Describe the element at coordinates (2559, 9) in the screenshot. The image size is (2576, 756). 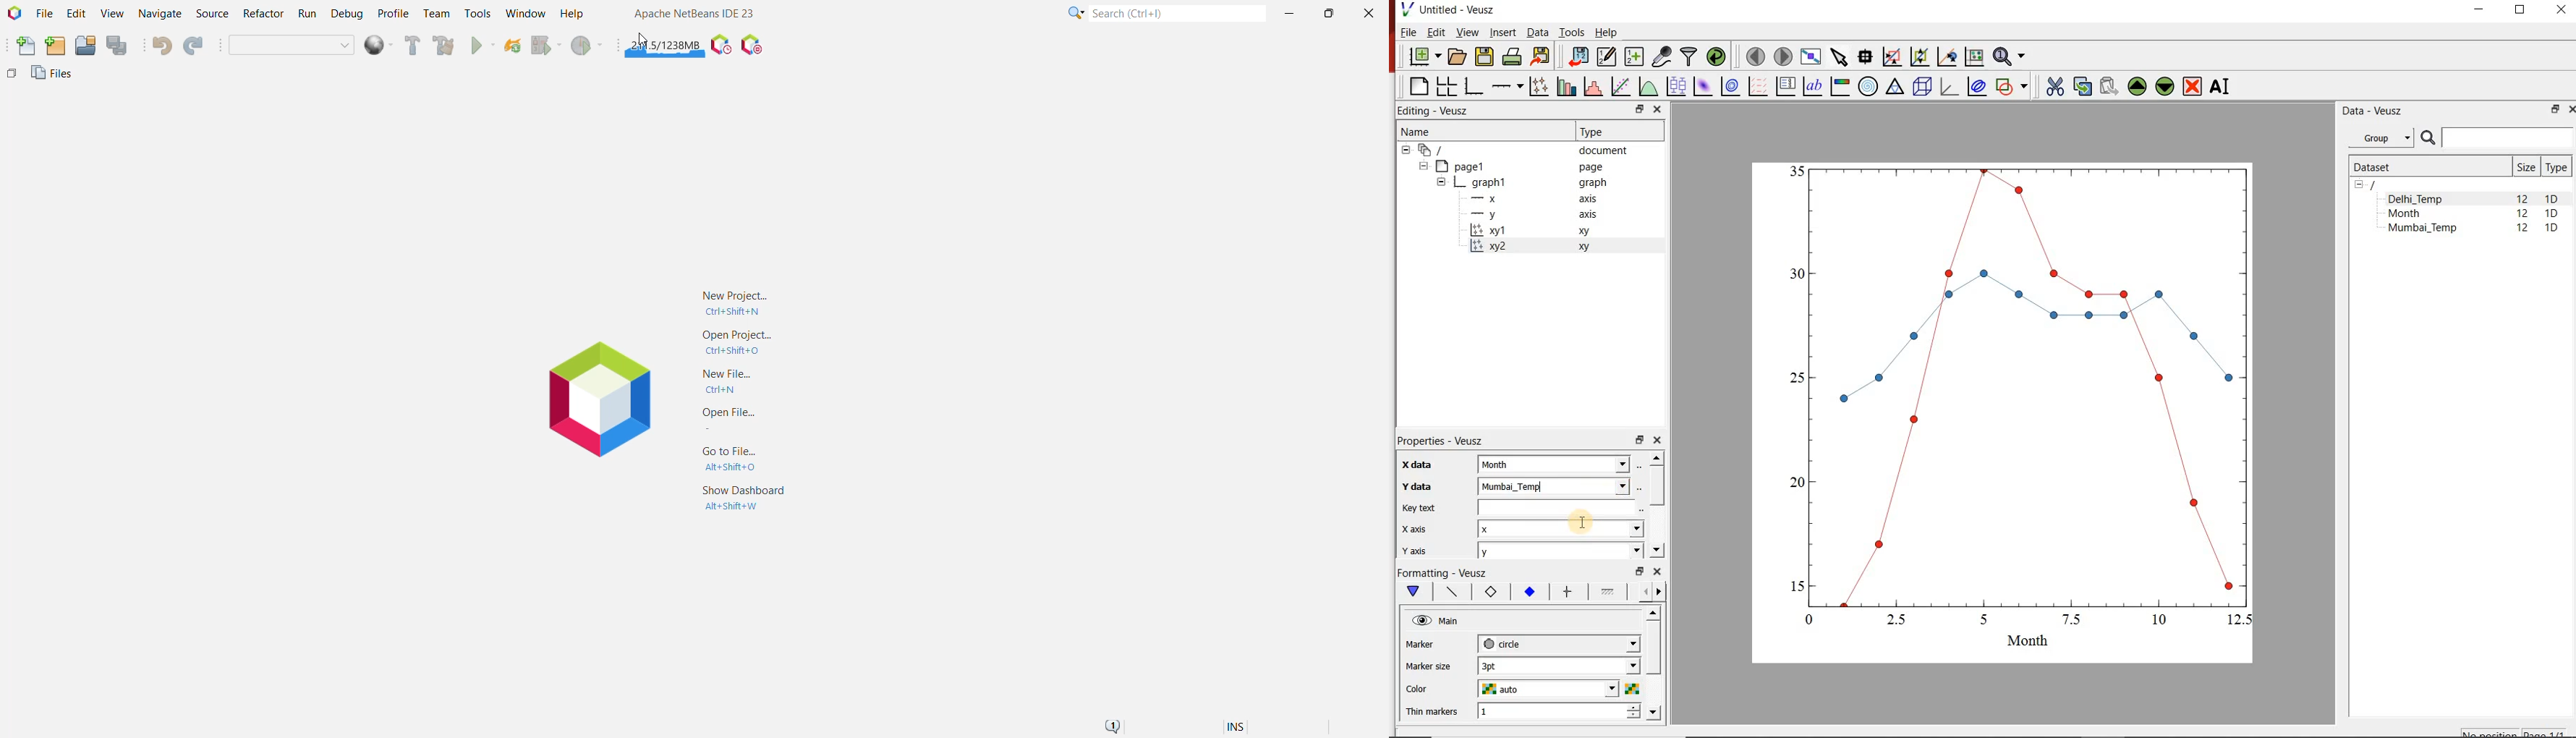
I see `CLOSE` at that location.